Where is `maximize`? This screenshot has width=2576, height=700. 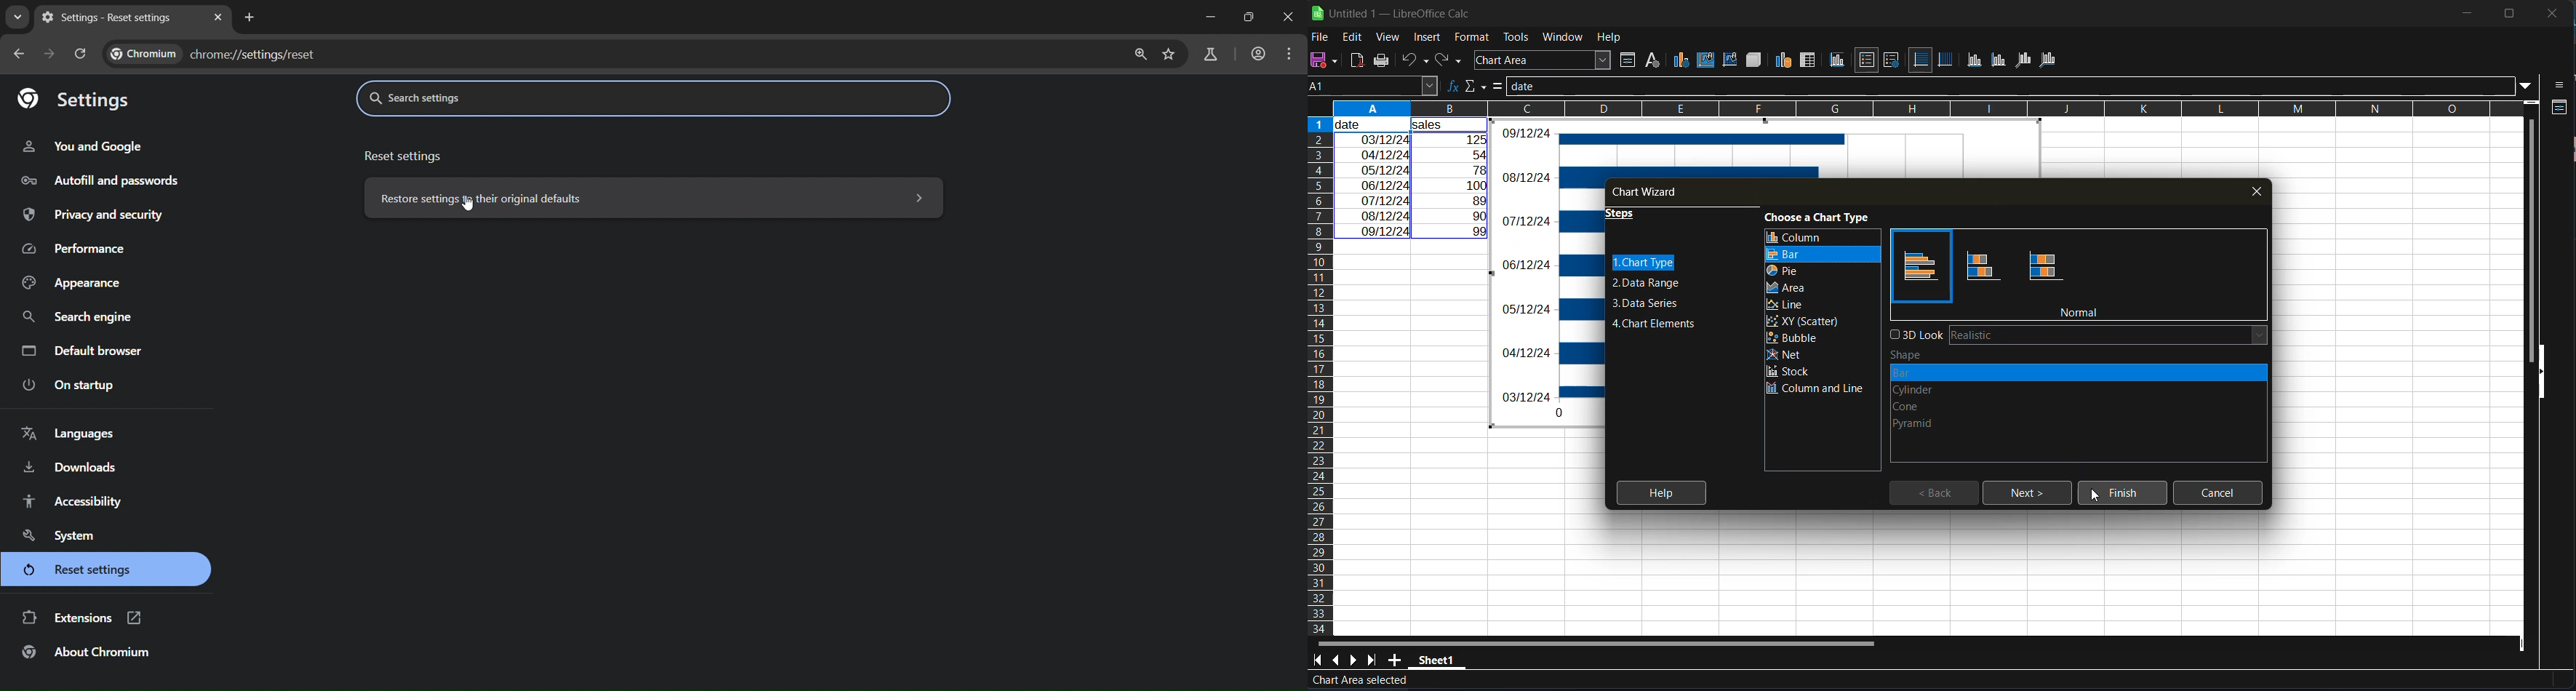 maximize is located at coordinates (2505, 12).